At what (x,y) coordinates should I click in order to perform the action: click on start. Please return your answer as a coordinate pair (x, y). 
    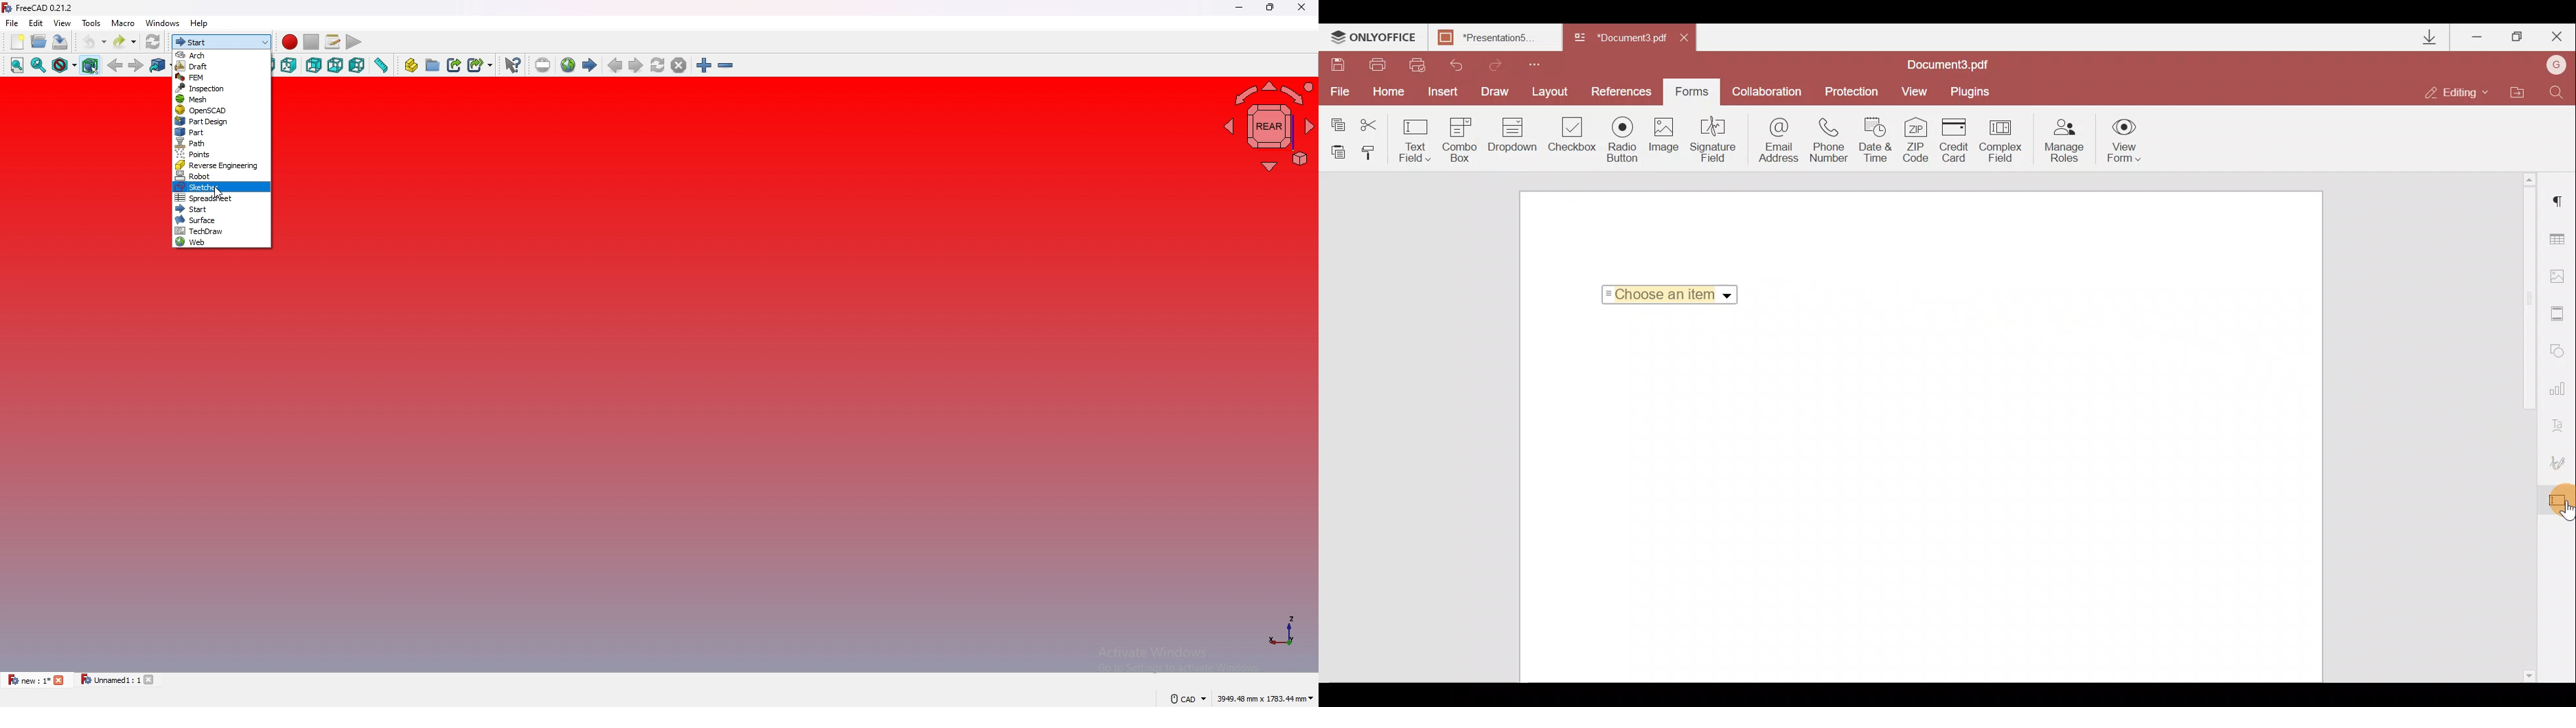
    Looking at the image, I should click on (223, 41).